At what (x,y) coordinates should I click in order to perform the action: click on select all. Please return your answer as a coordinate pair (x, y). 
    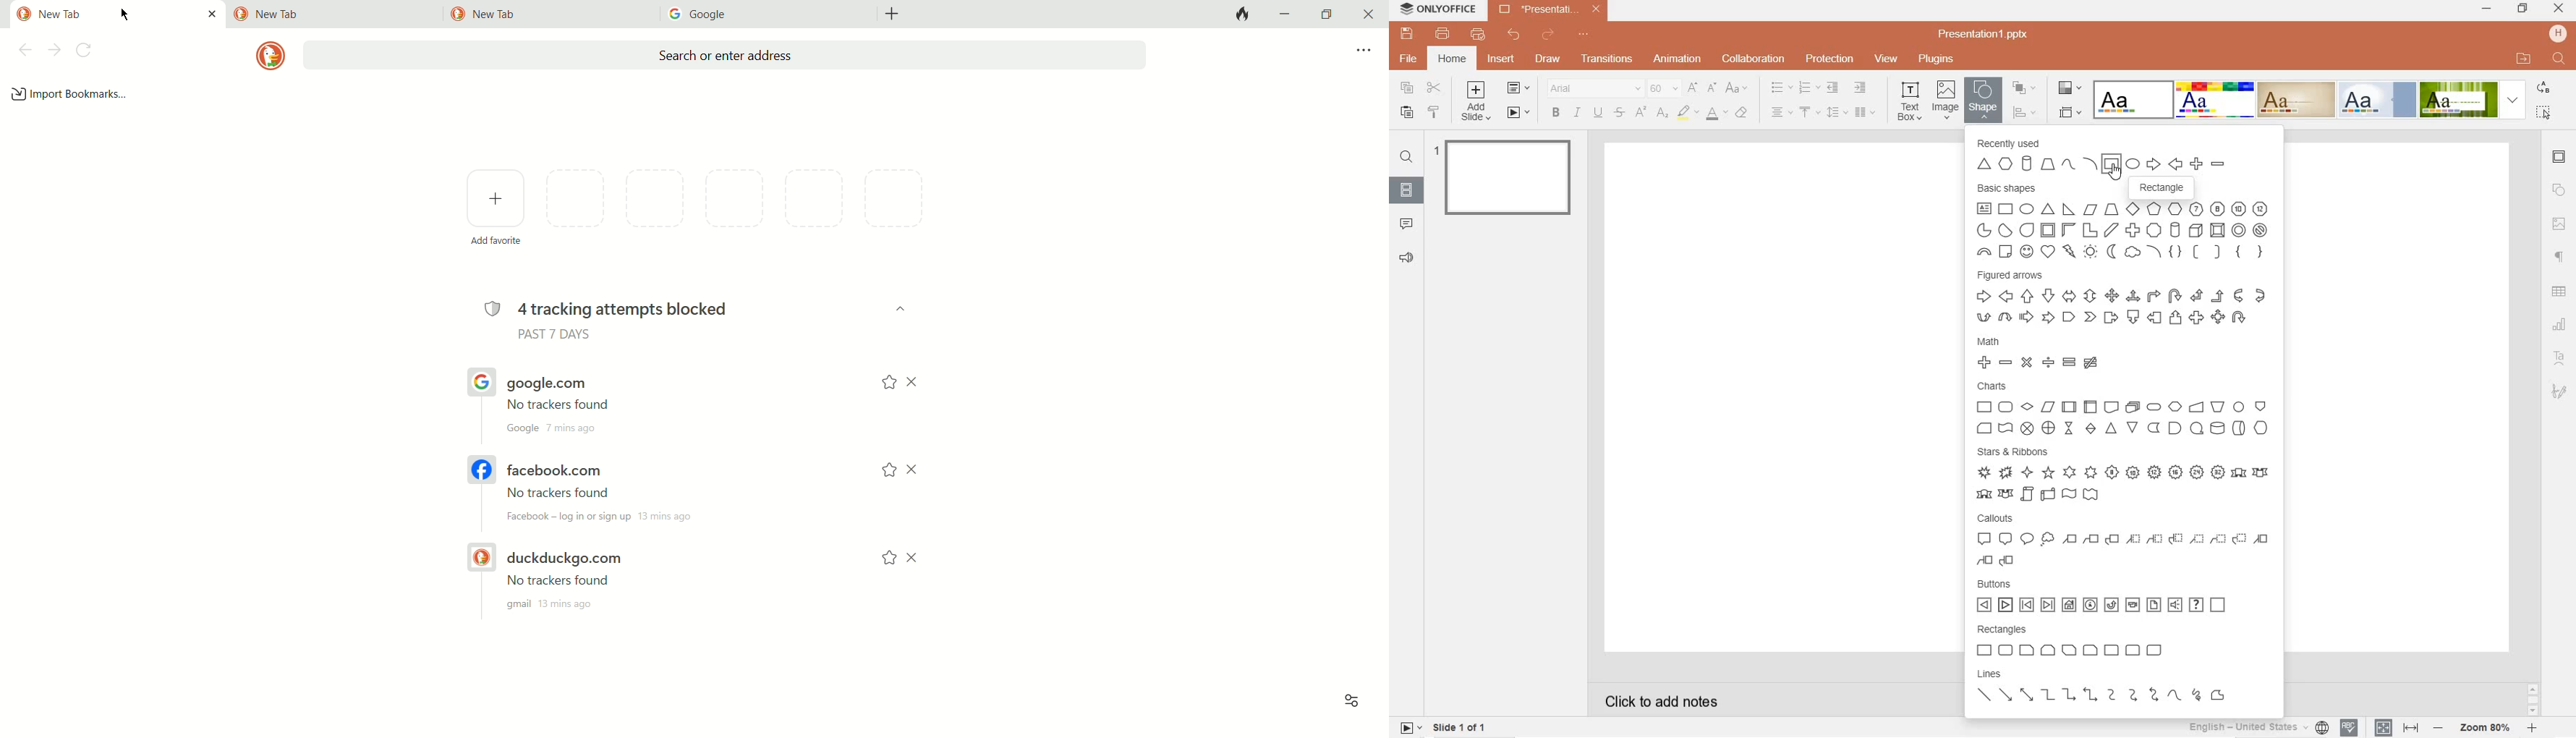
    Looking at the image, I should click on (2545, 112).